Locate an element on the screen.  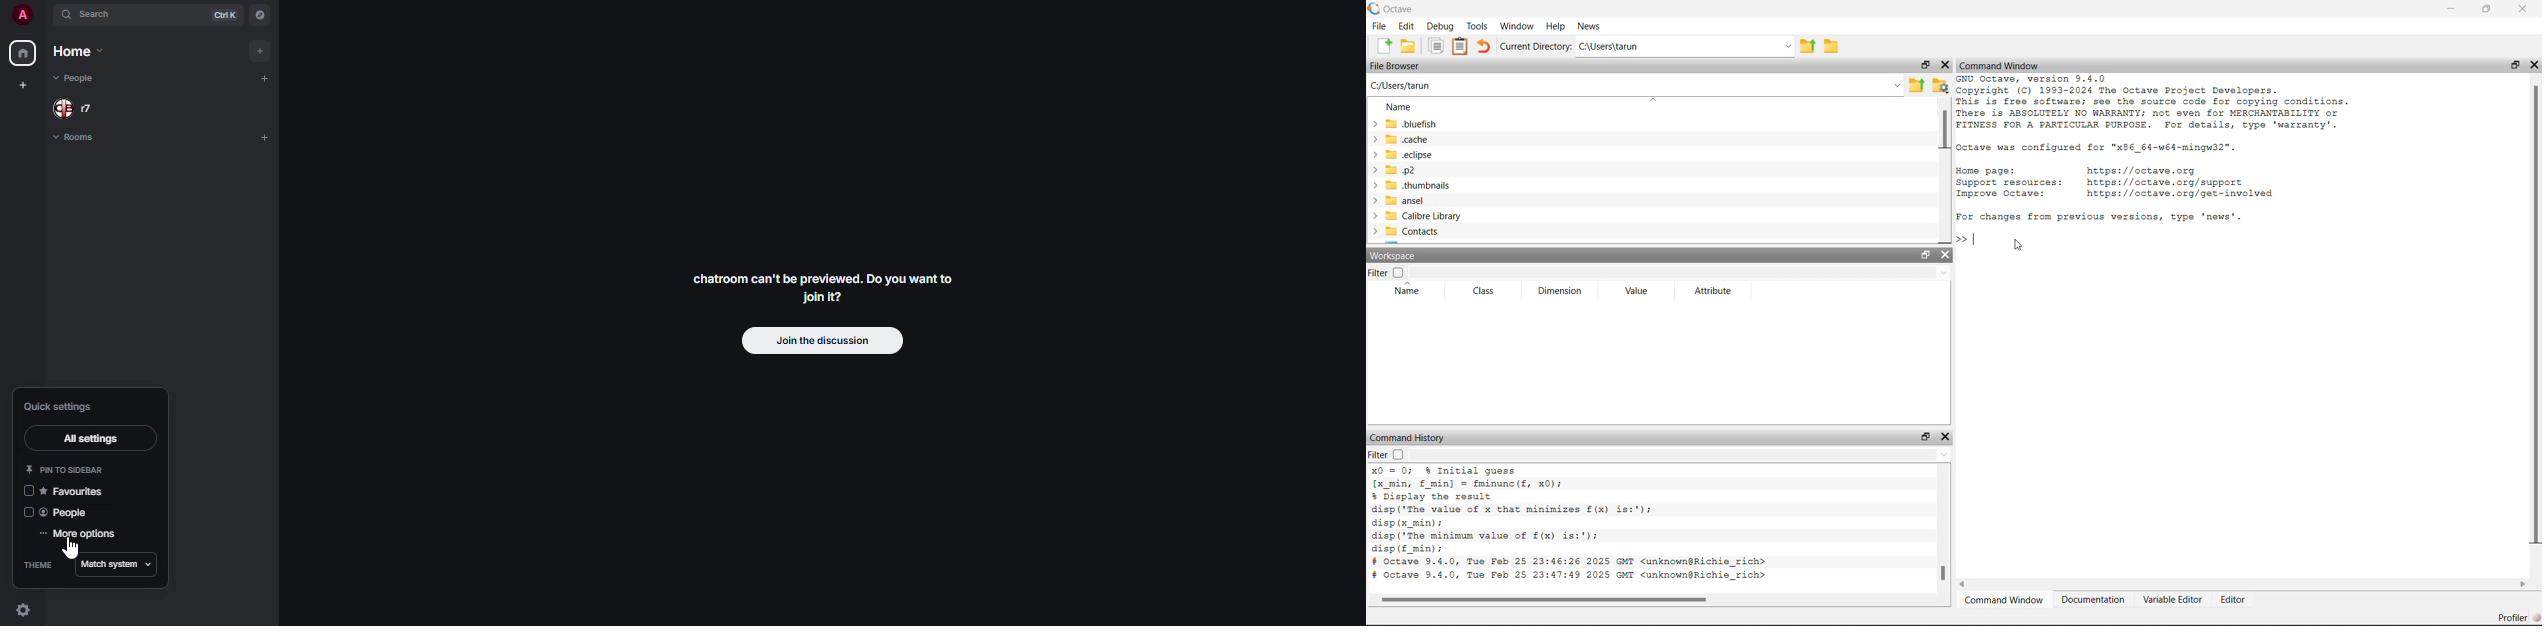
quick settings is located at coordinates (24, 609).